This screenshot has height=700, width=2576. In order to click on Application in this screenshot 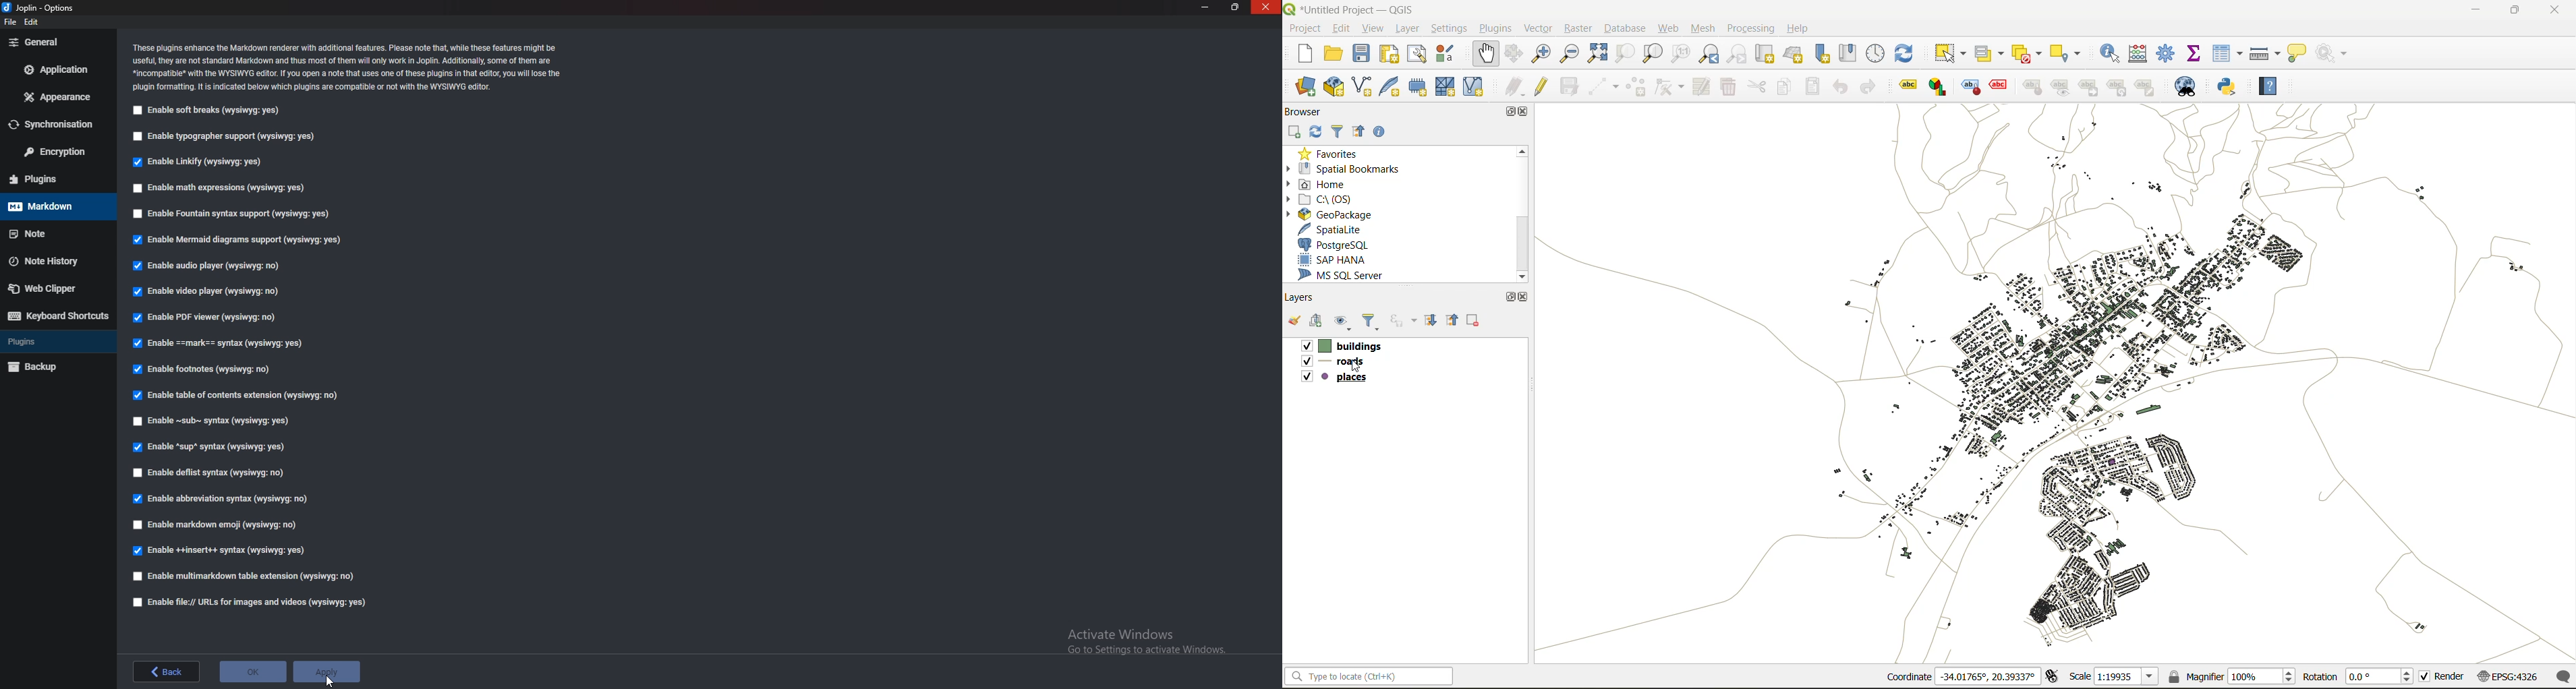, I will do `click(59, 68)`.